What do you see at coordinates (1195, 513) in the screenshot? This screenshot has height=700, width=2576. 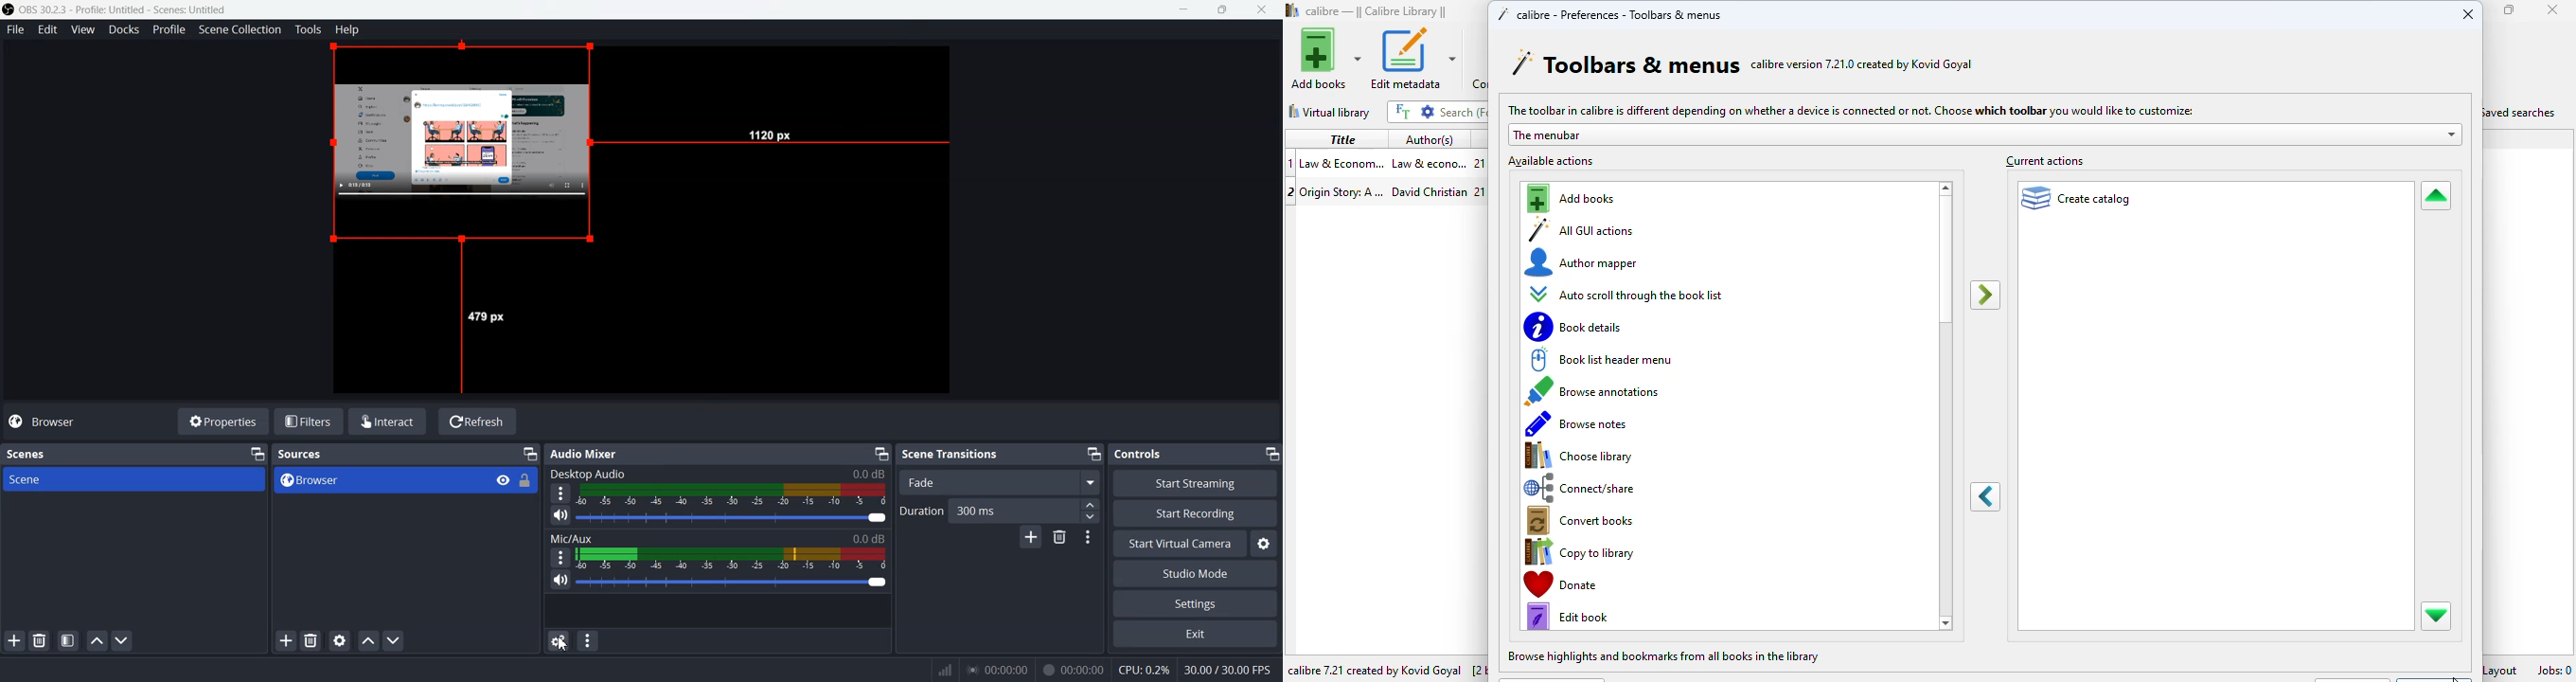 I see `Start Recording` at bounding box center [1195, 513].